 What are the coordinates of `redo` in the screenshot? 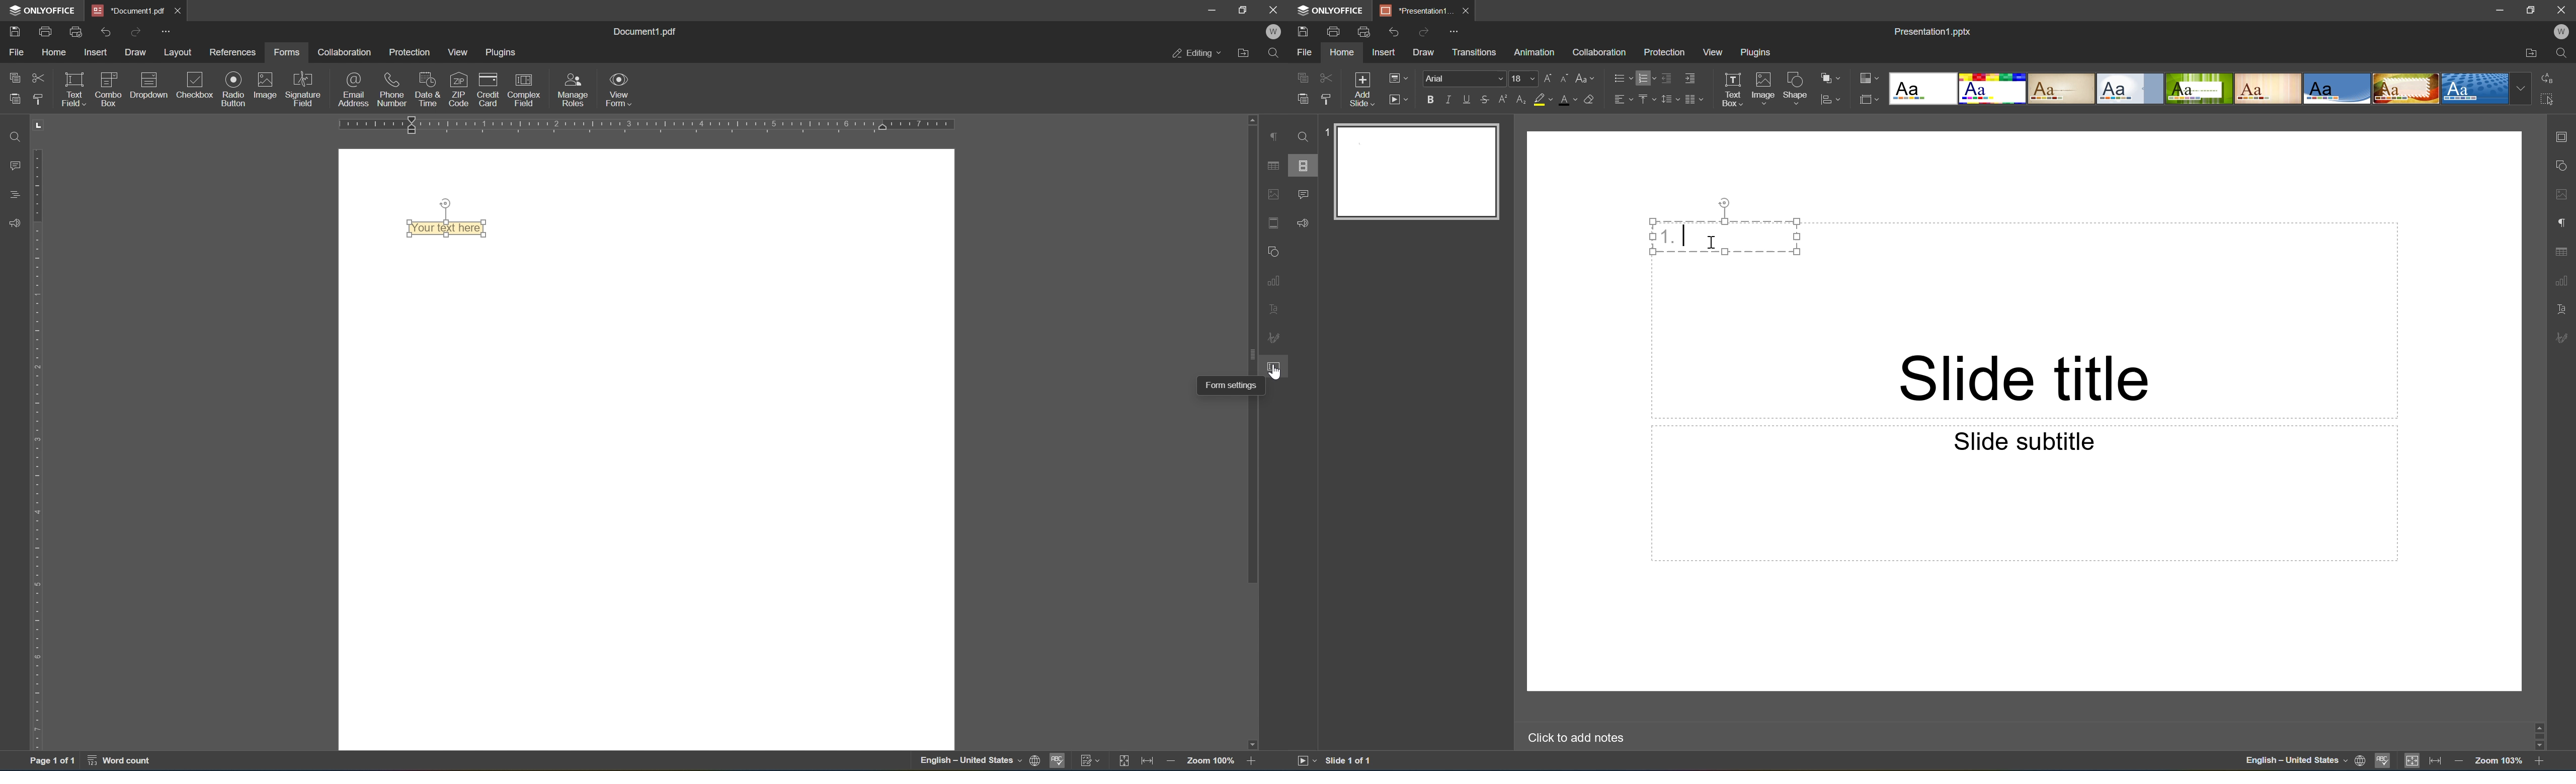 It's located at (135, 31).